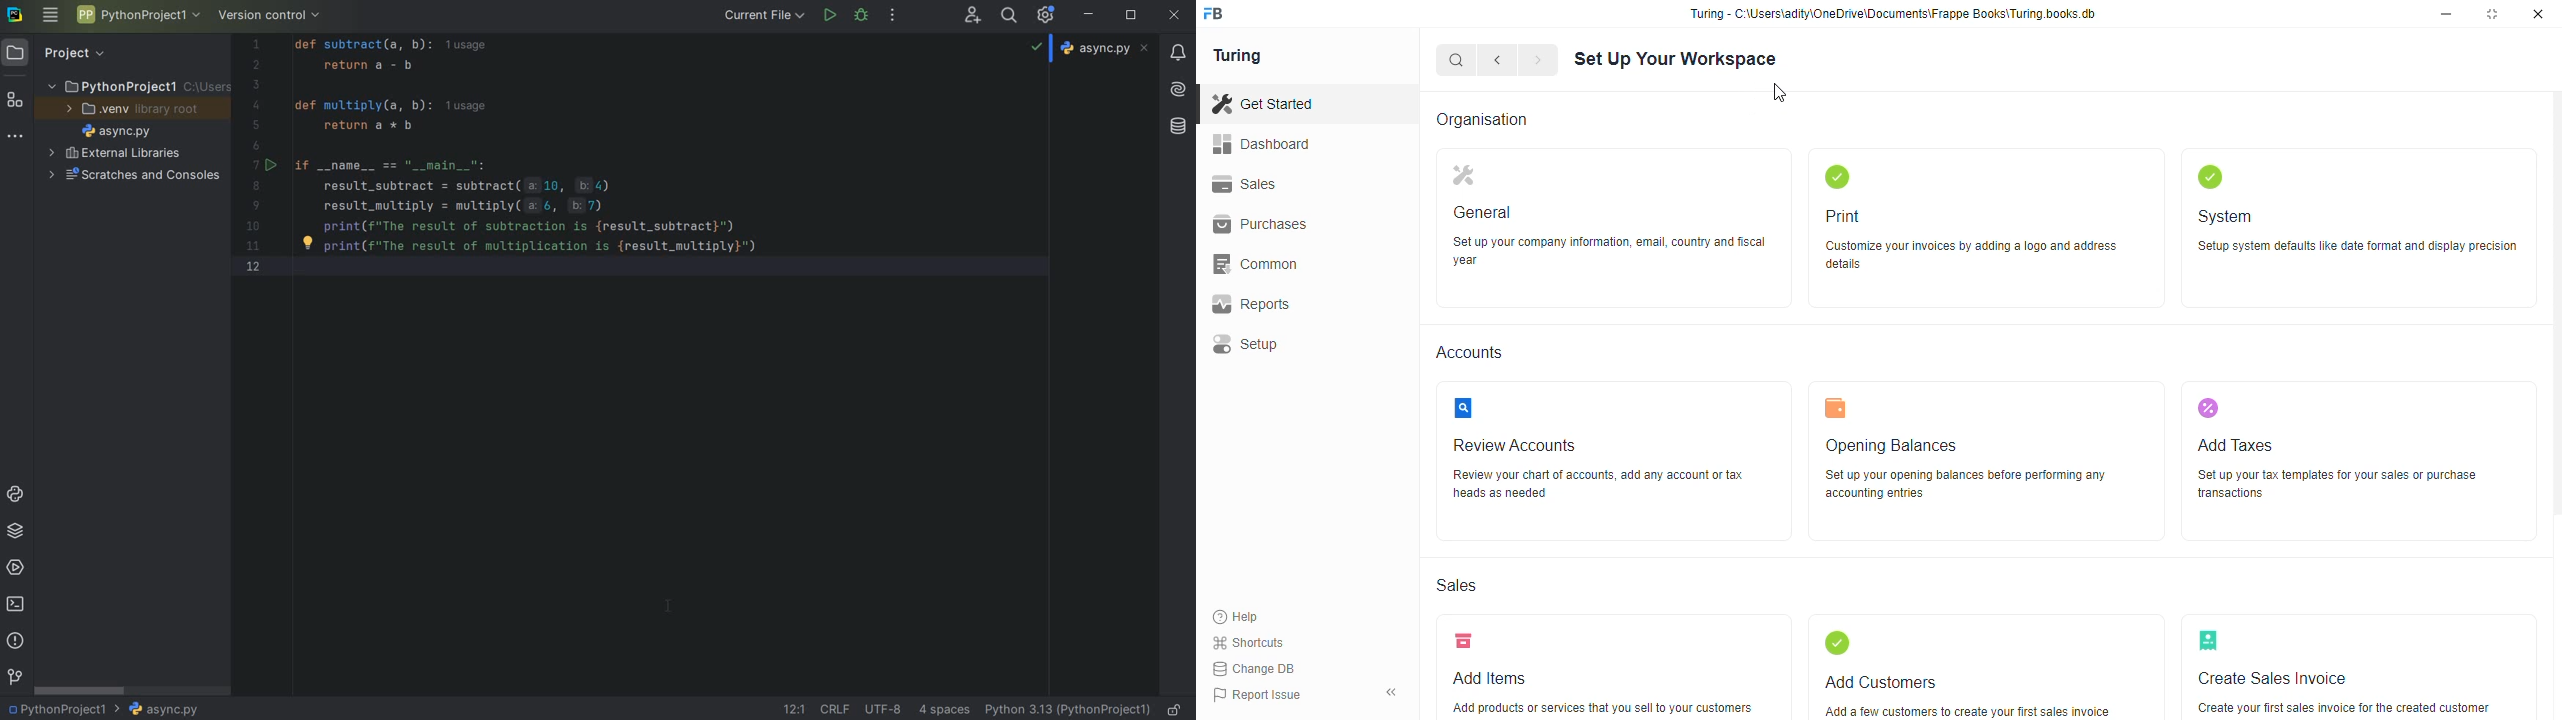 This screenshot has height=728, width=2576. I want to click on PYTHON CONSOLE, so click(17, 497).